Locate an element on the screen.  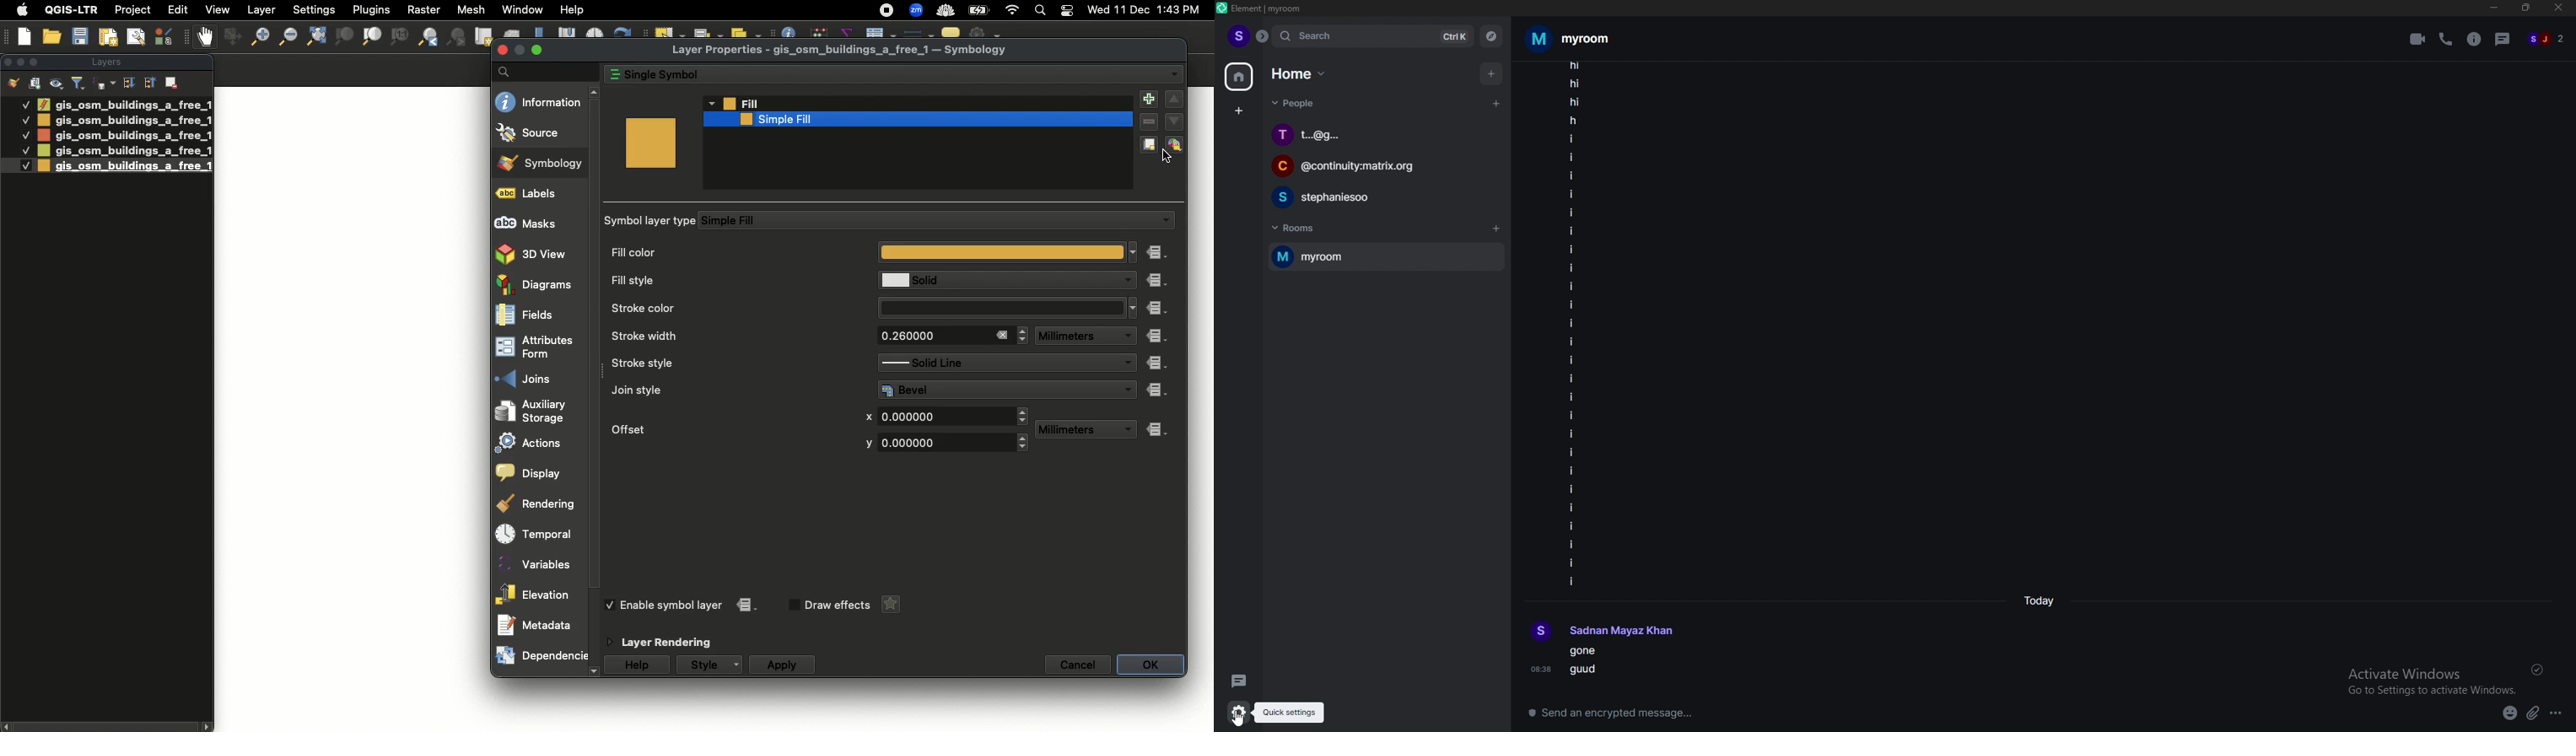
down is located at coordinates (1174, 121).